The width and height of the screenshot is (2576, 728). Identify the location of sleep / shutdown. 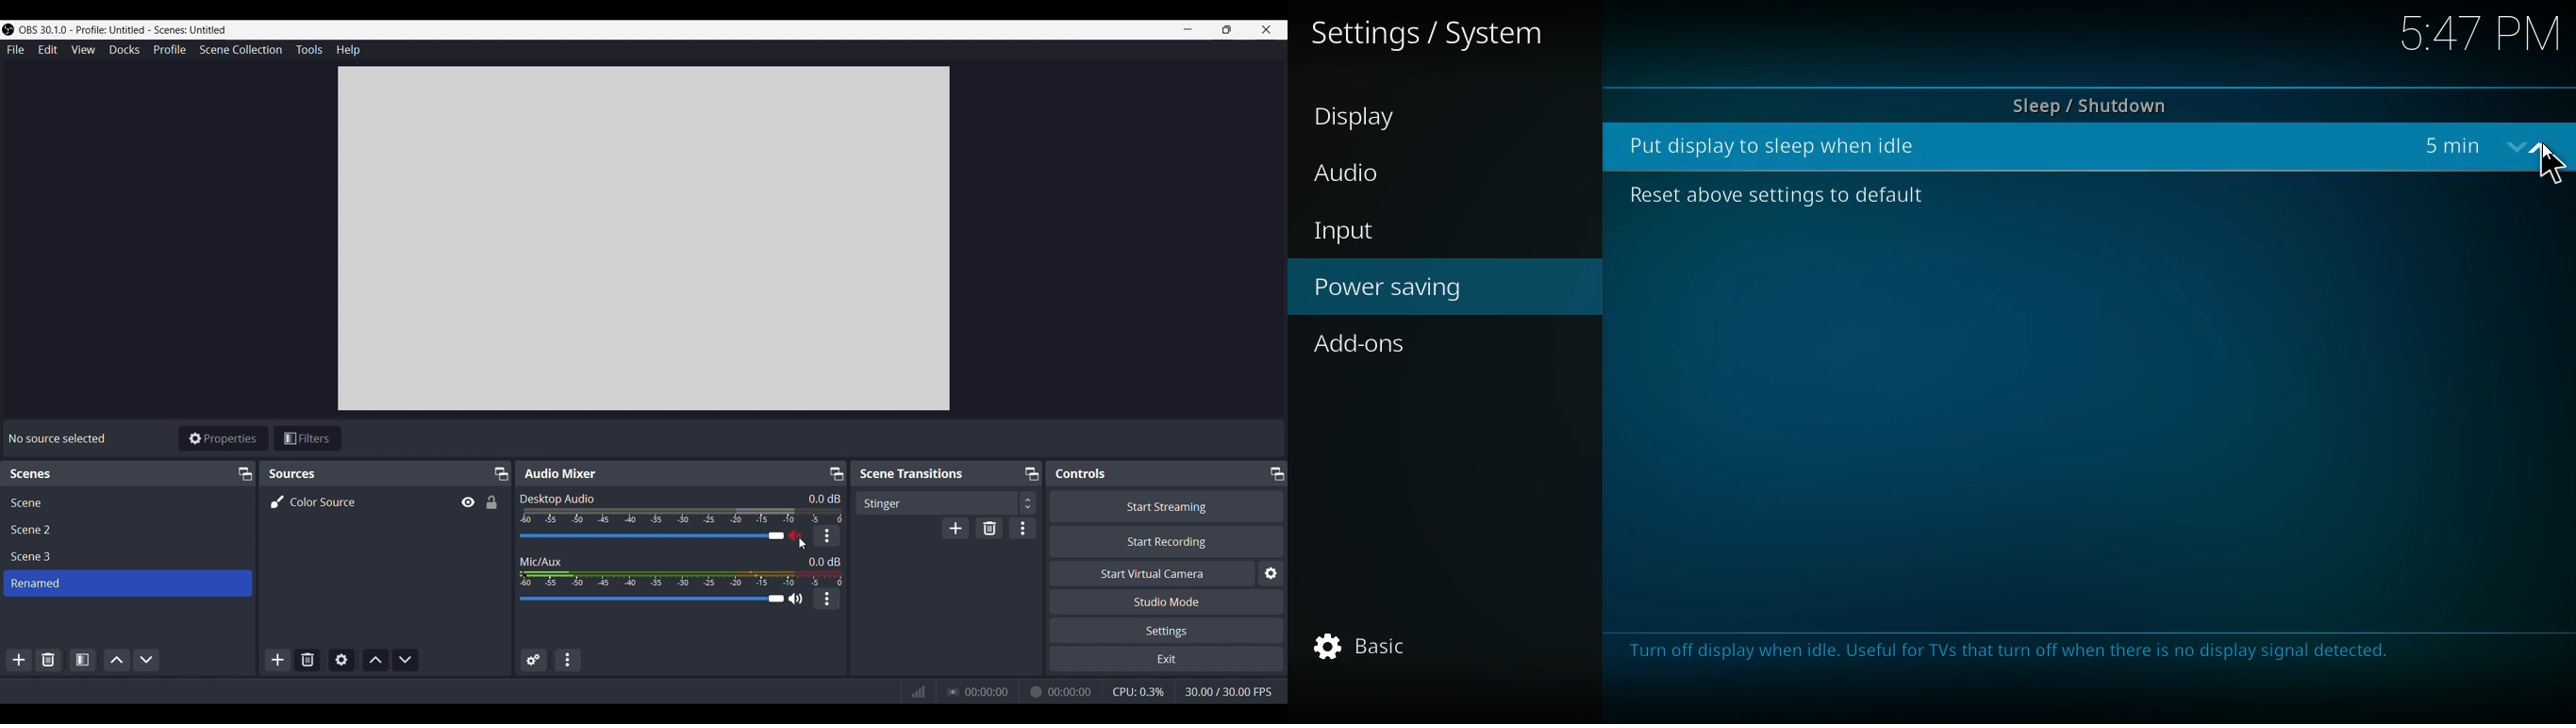
(2087, 100).